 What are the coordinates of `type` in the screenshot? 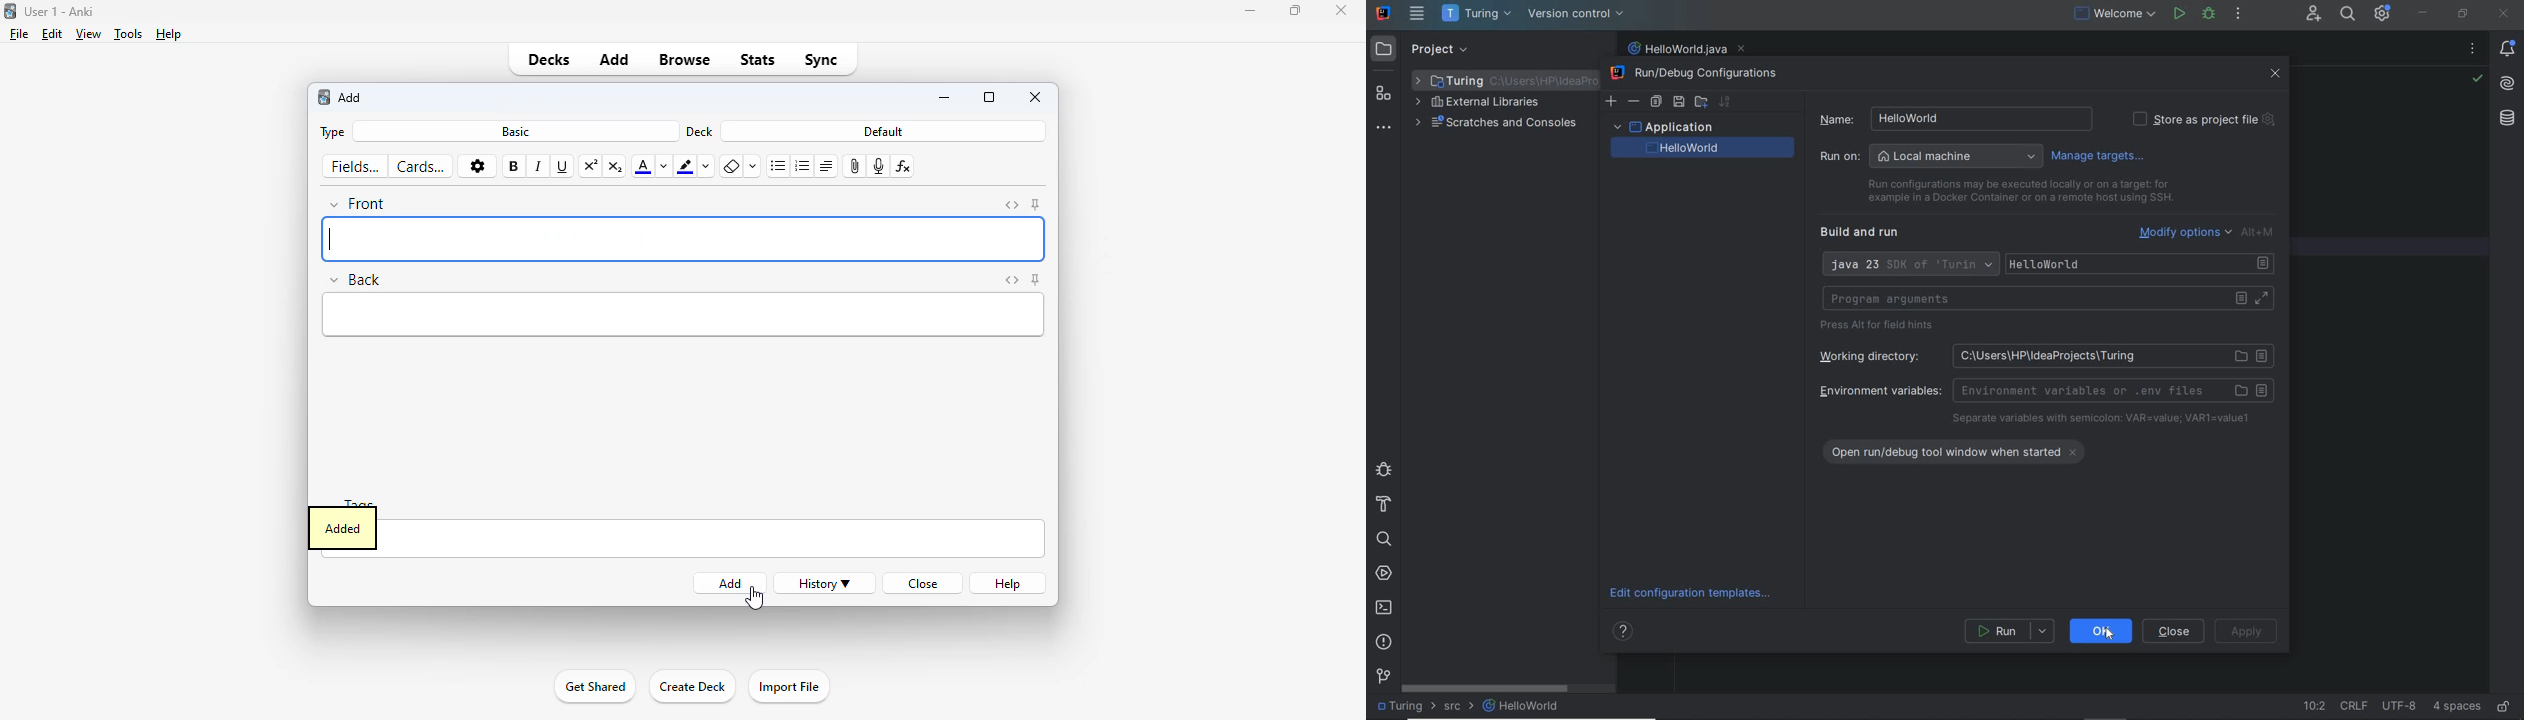 It's located at (333, 133).